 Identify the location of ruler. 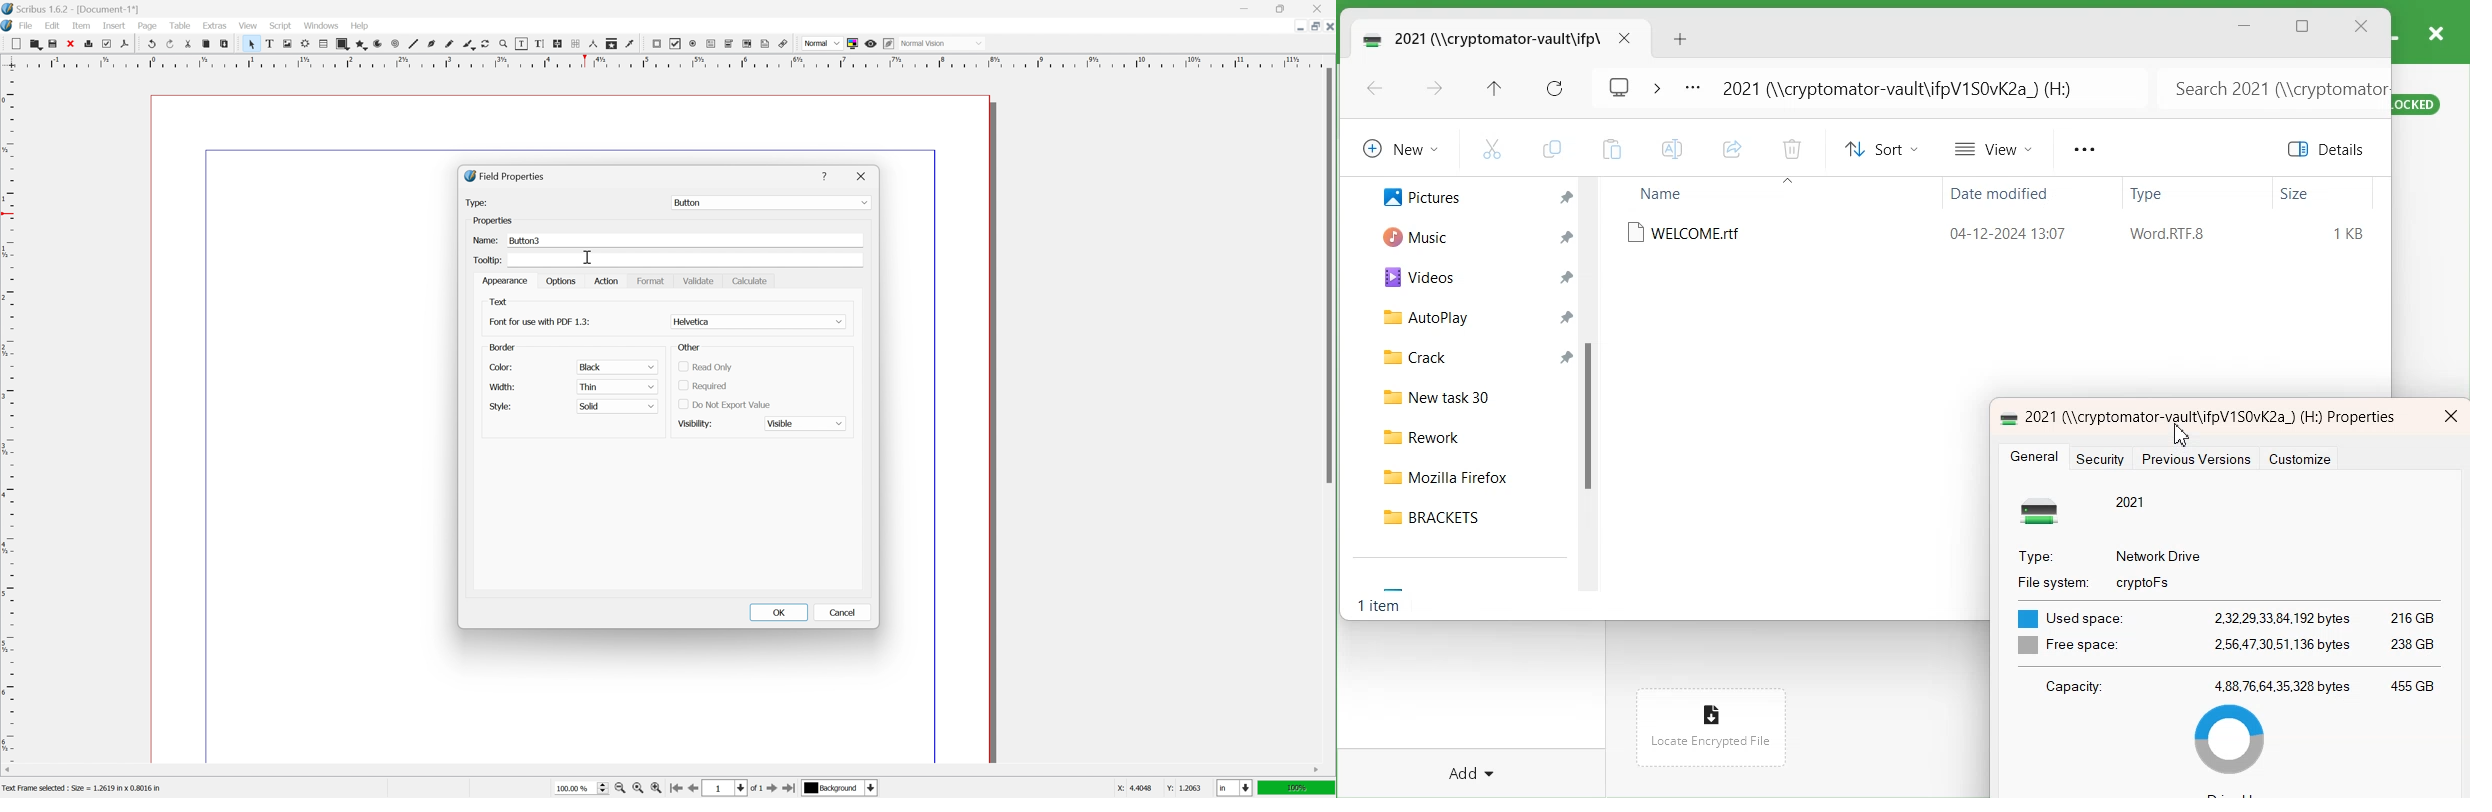
(665, 62).